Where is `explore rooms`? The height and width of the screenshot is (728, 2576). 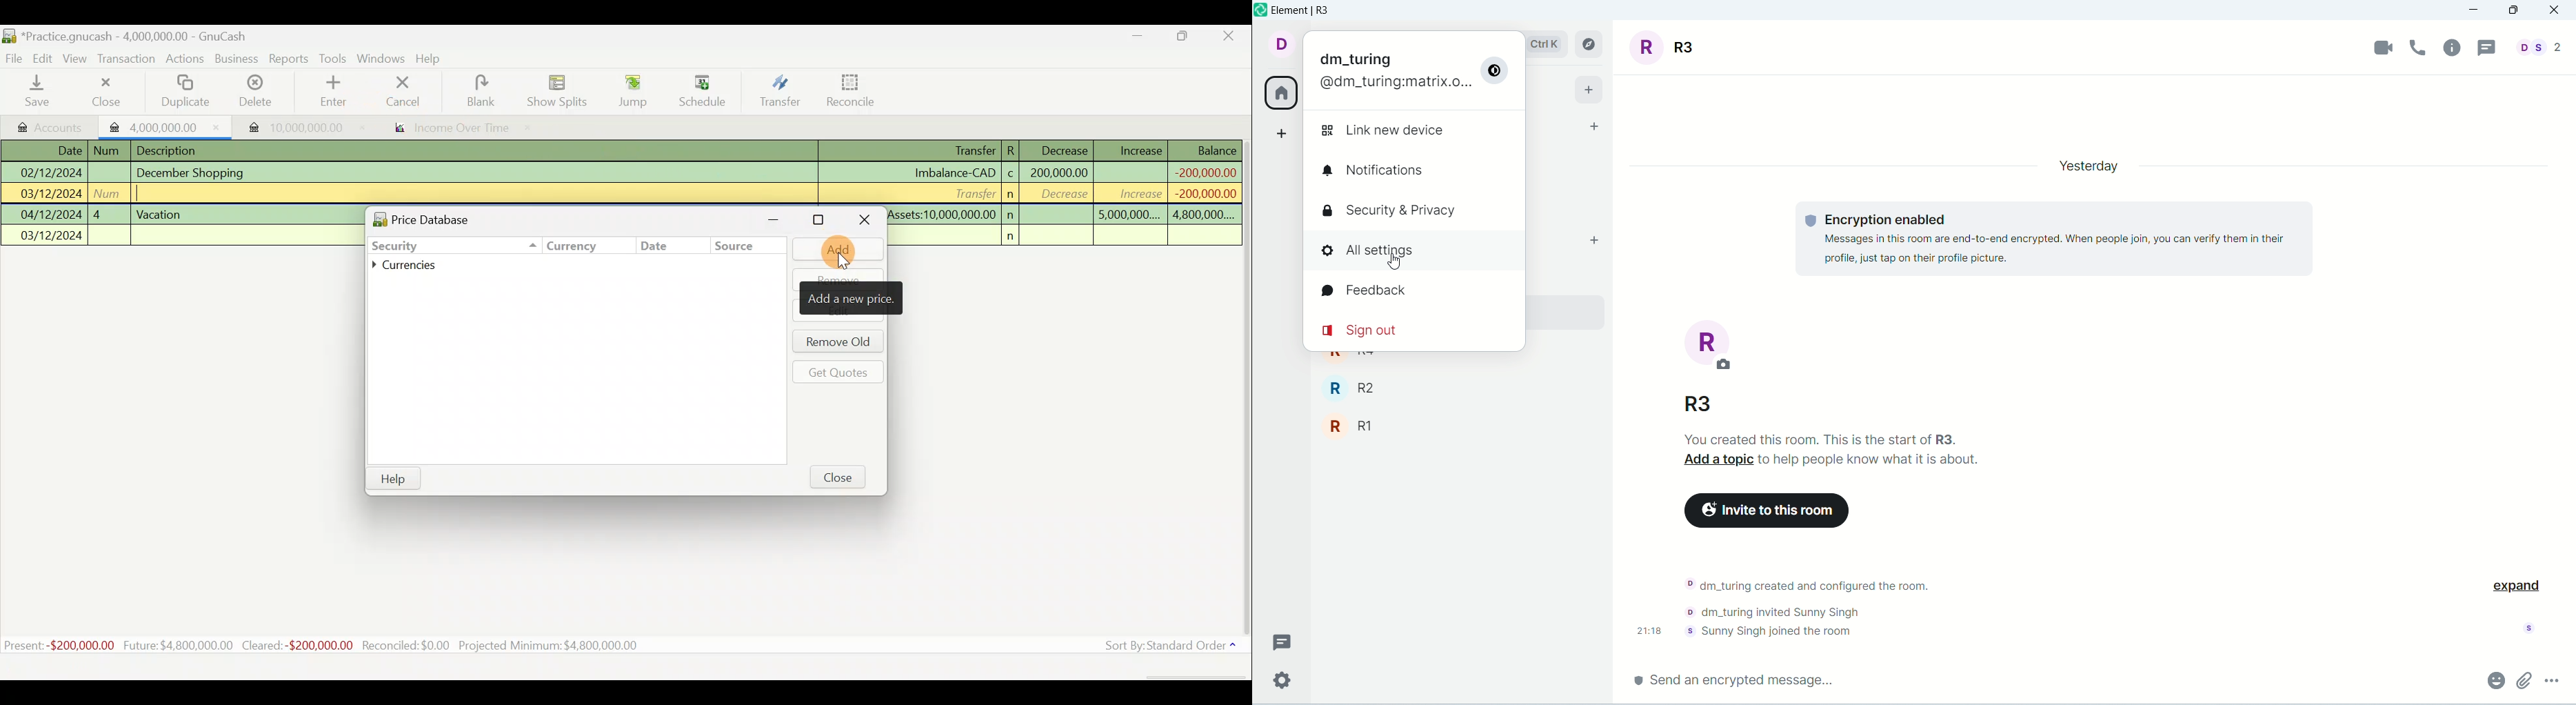
explore rooms is located at coordinates (1591, 44).